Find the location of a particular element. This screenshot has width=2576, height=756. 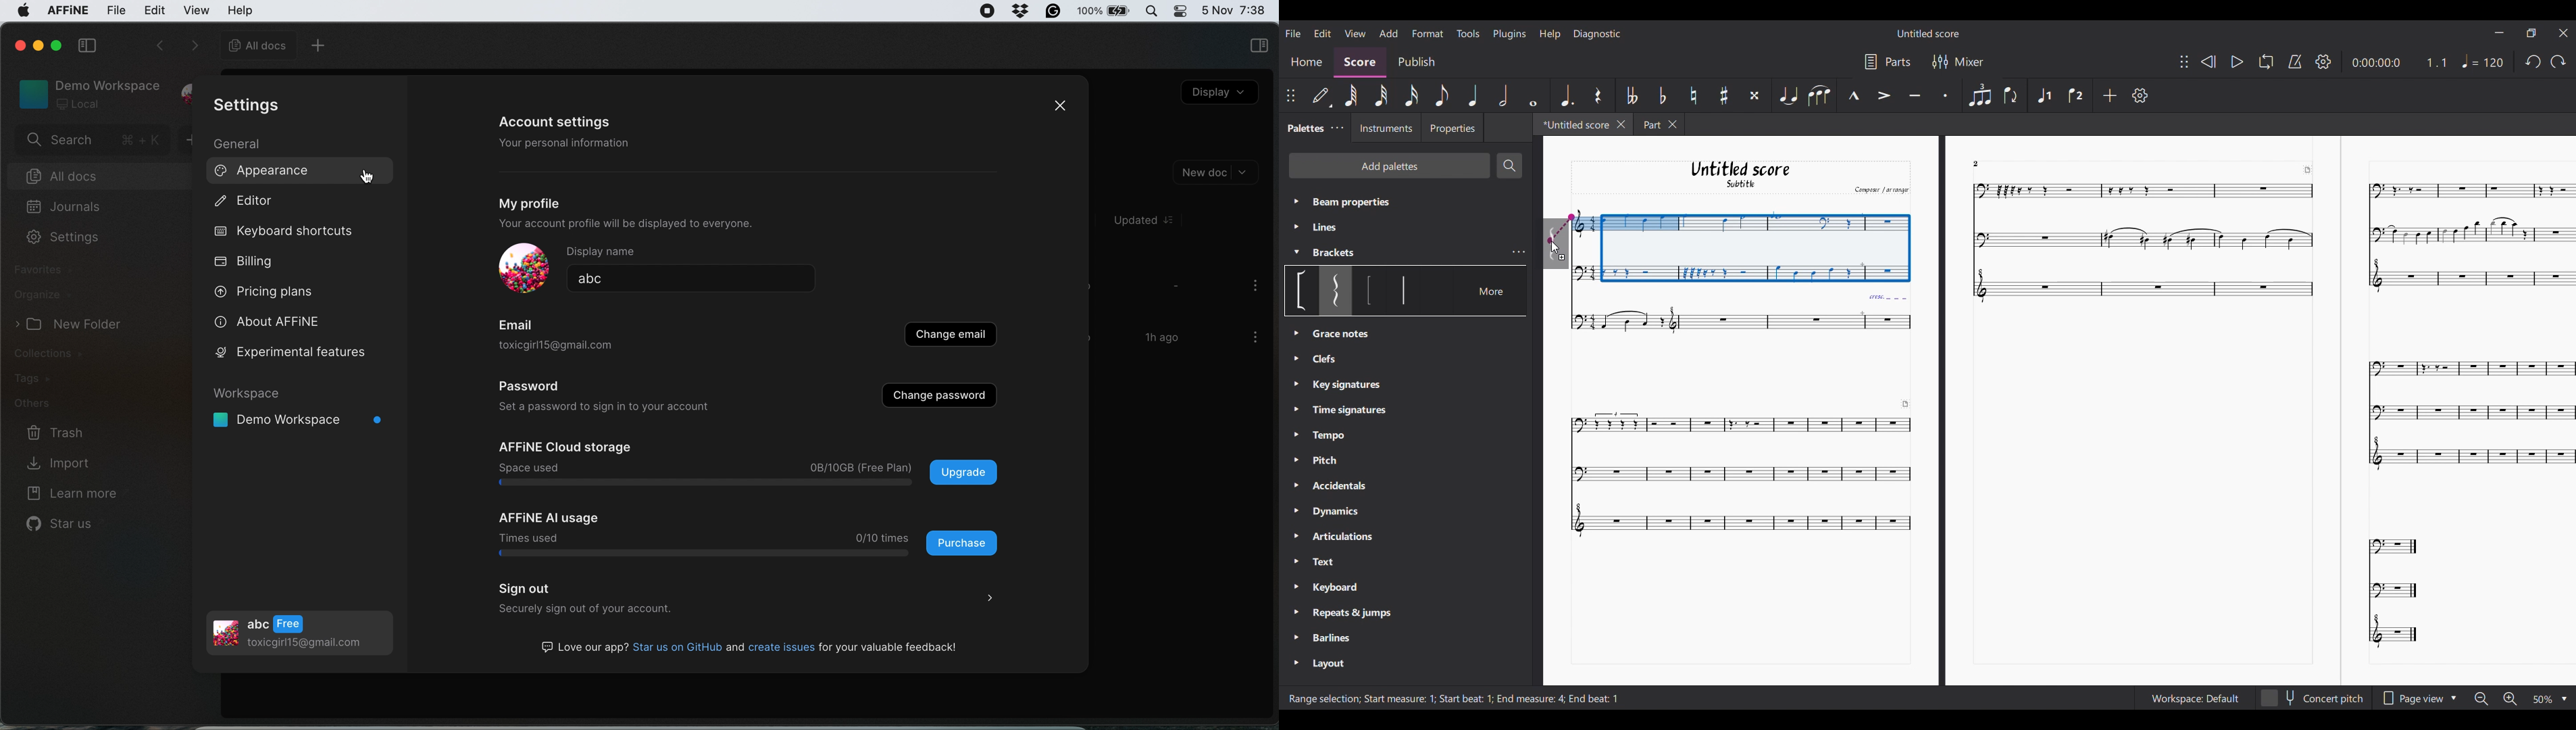

Default is located at coordinates (1321, 97).